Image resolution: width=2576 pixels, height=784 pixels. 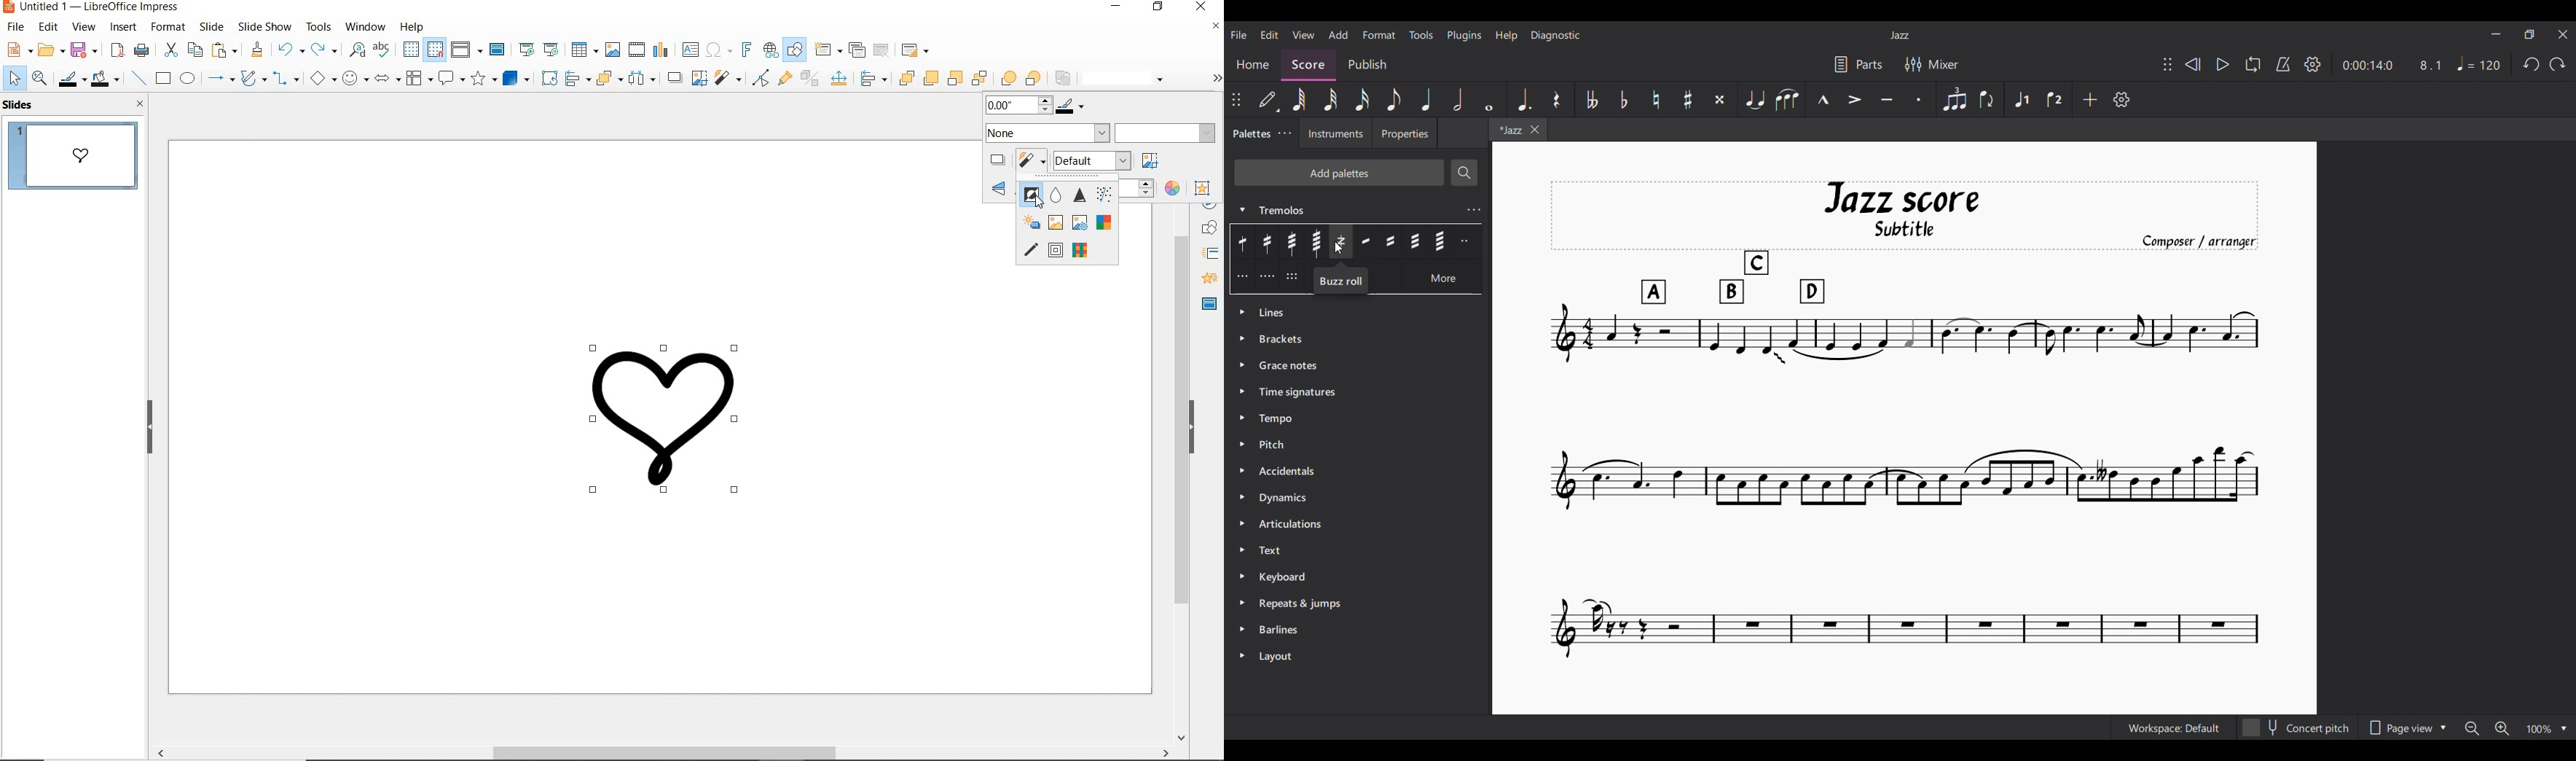 I want to click on Accidentals, so click(x=1359, y=471).